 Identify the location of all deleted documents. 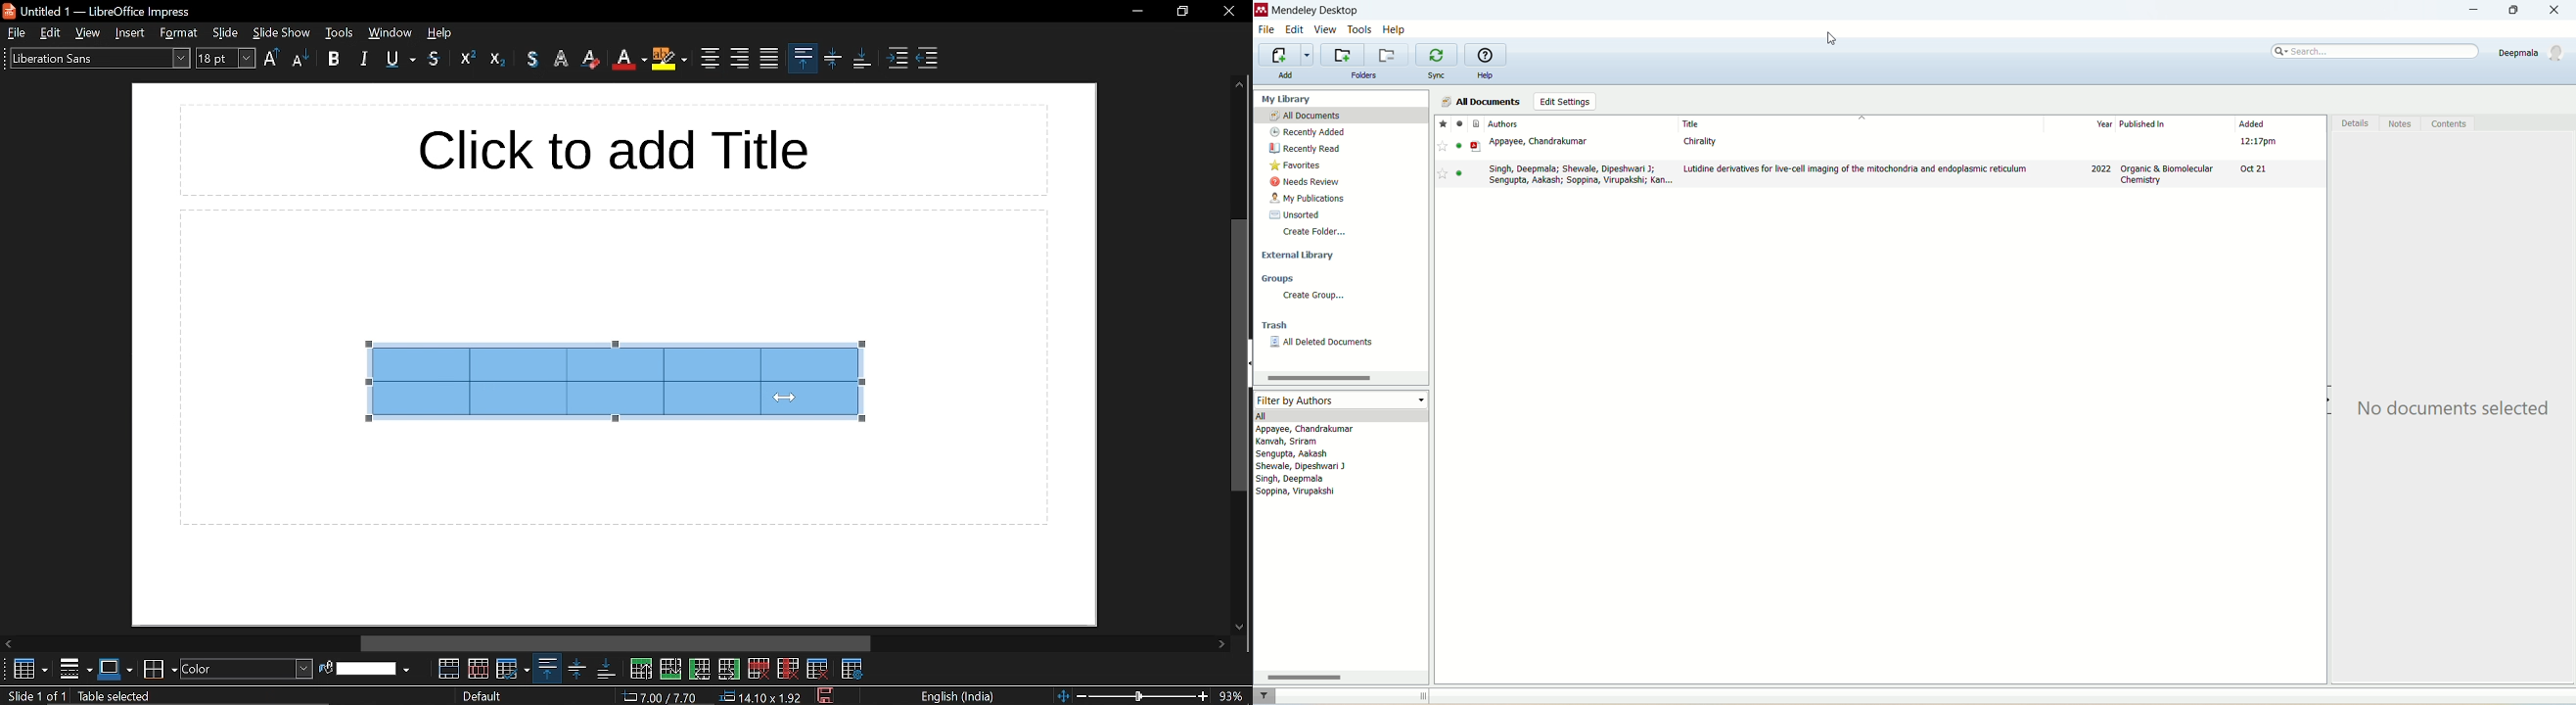
(1326, 345).